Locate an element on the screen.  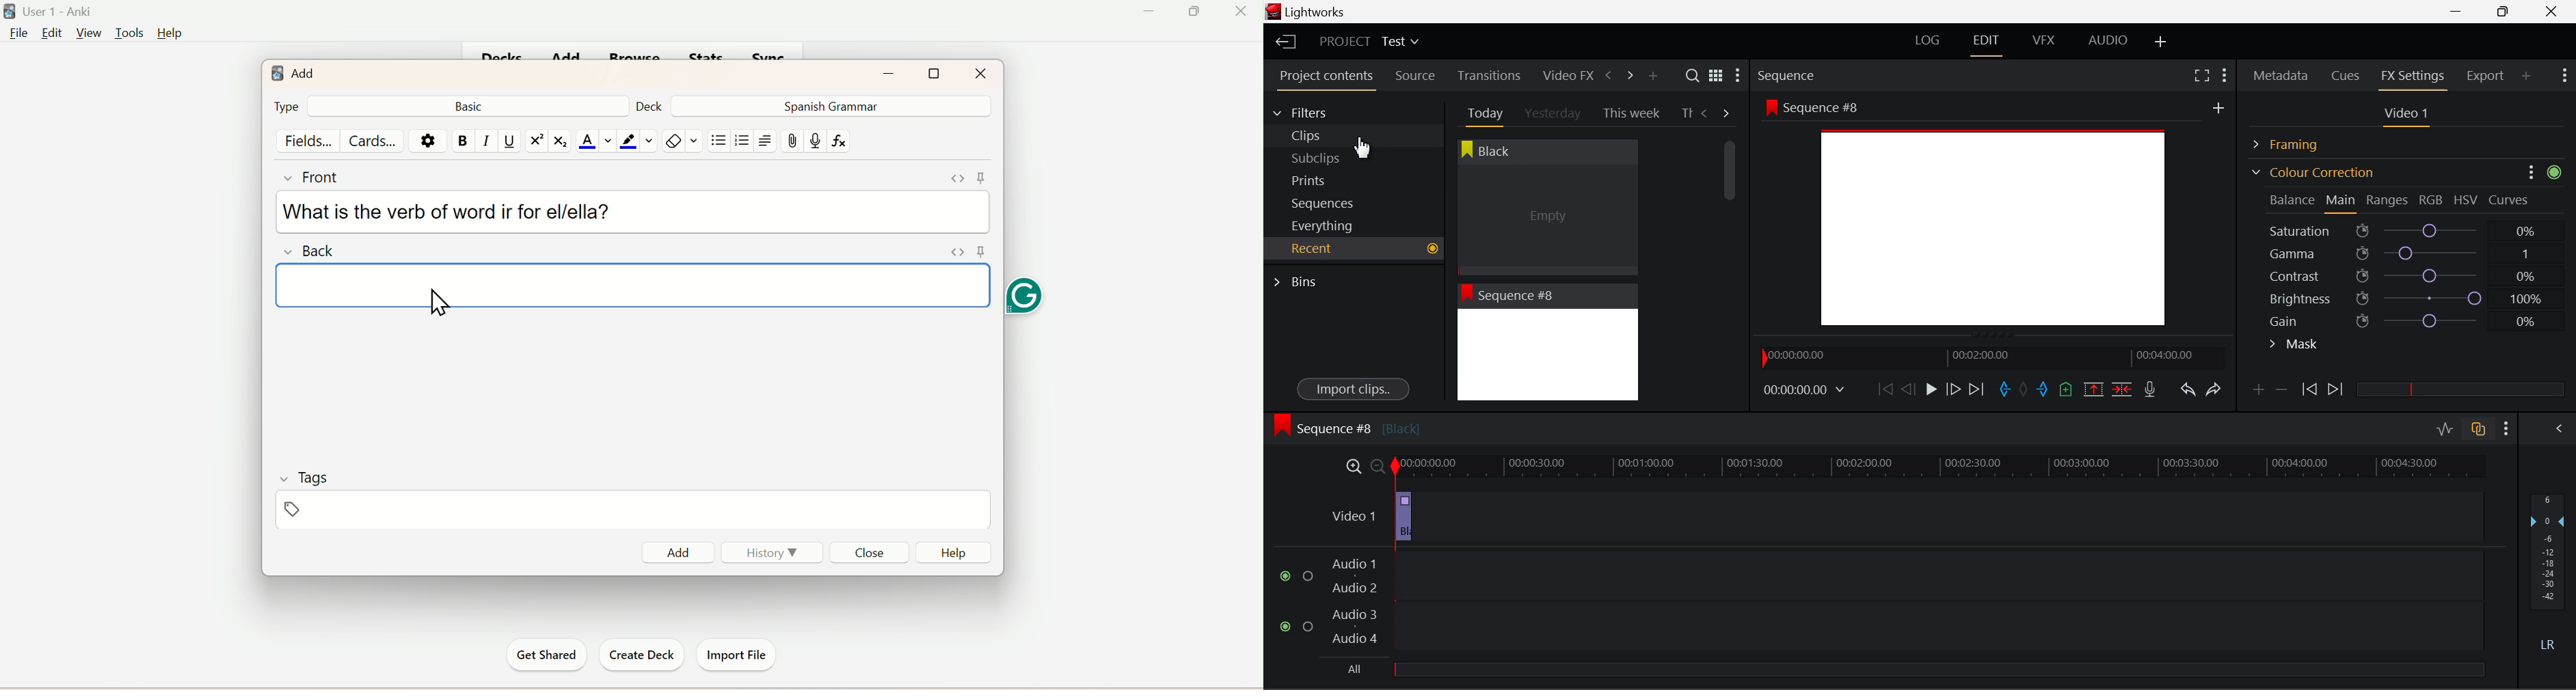
Minimize is located at coordinates (2506, 11).